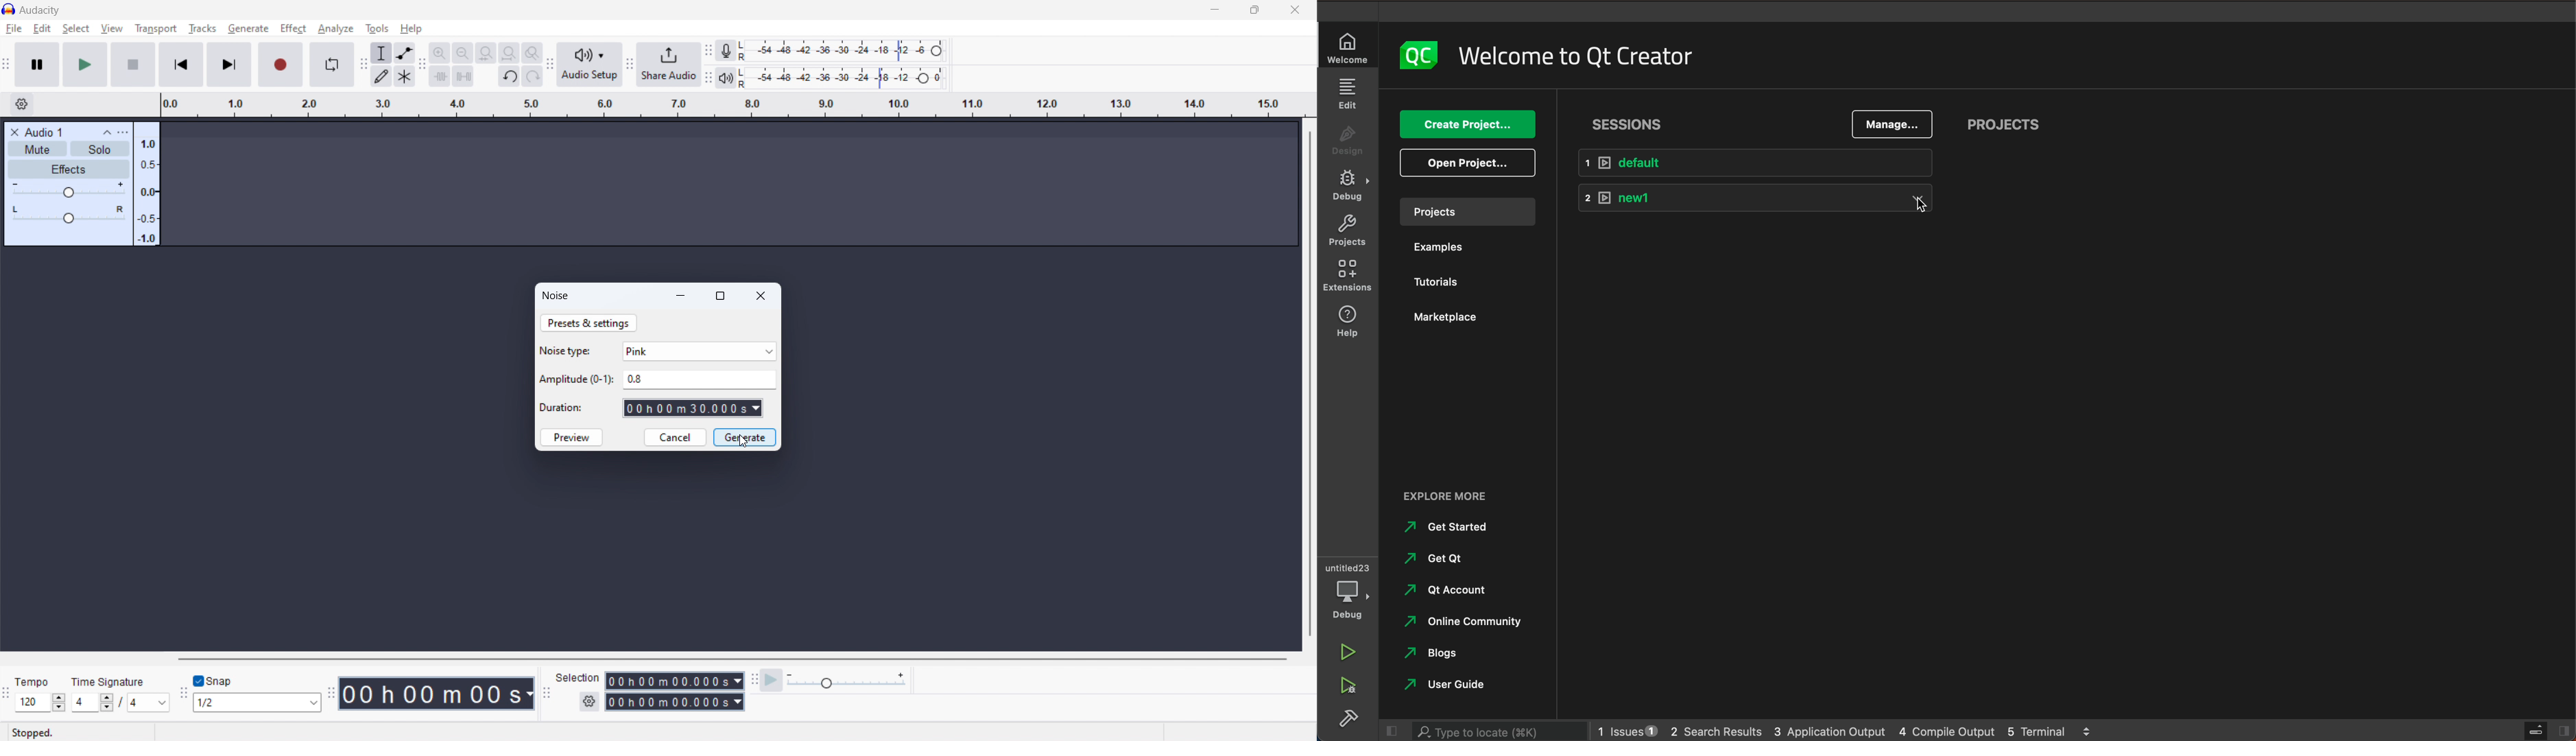 The width and height of the screenshot is (2576, 756). What do you see at coordinates (630, 64) in the screenshot?
I see `share audio toolbar` at bounding box center [630, 64].